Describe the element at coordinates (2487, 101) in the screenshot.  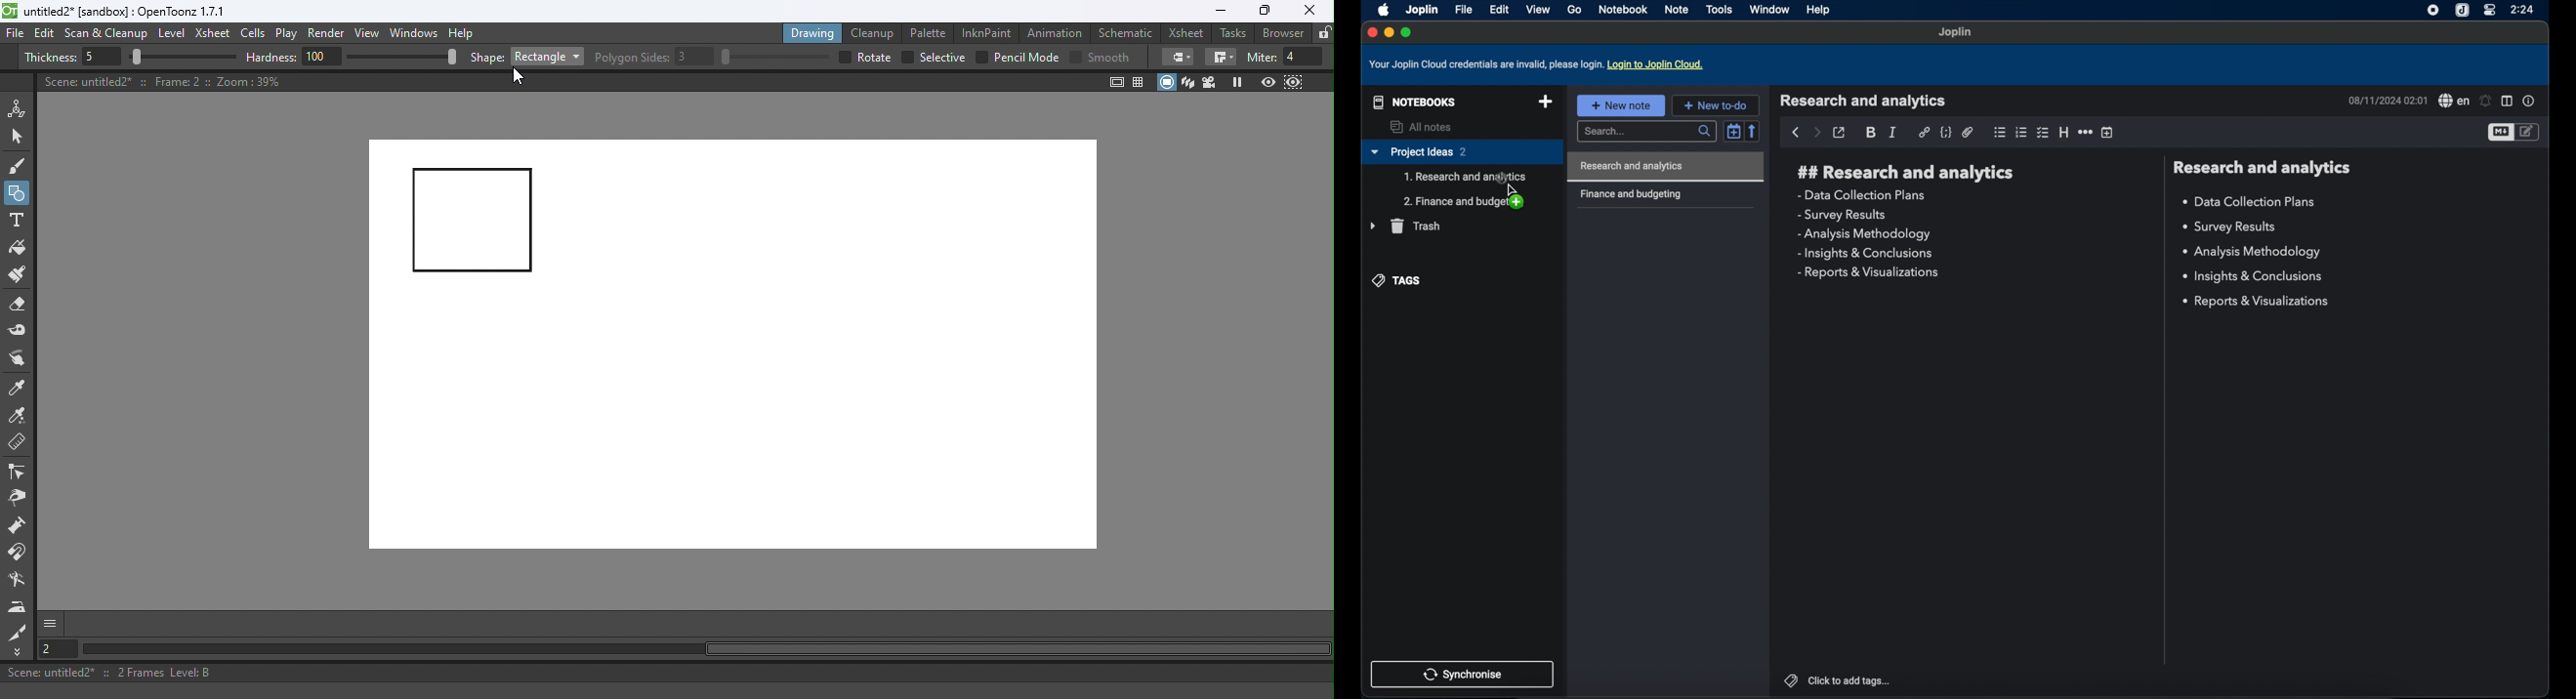
I see `set alarm` at that location.